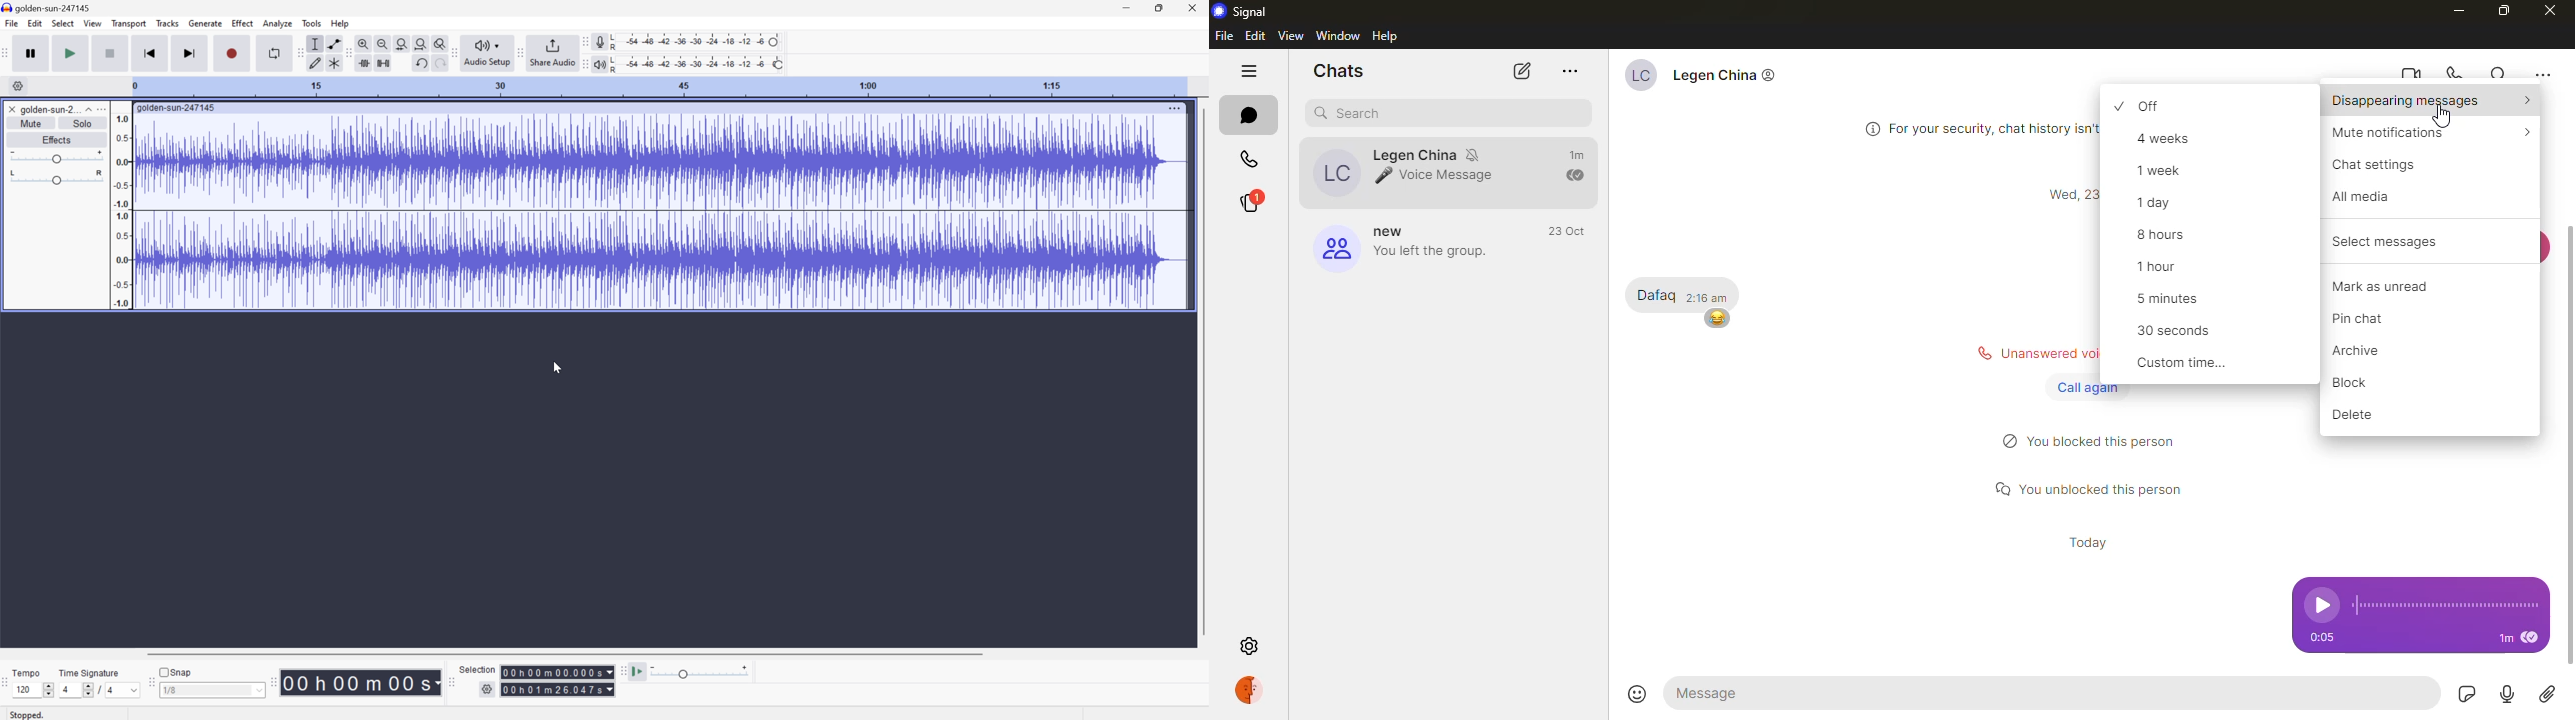 The width and height of the screenshot is (2576, 728). Describe the element at coordinates (124, 690) in the screenshot. I see `4` at that location.